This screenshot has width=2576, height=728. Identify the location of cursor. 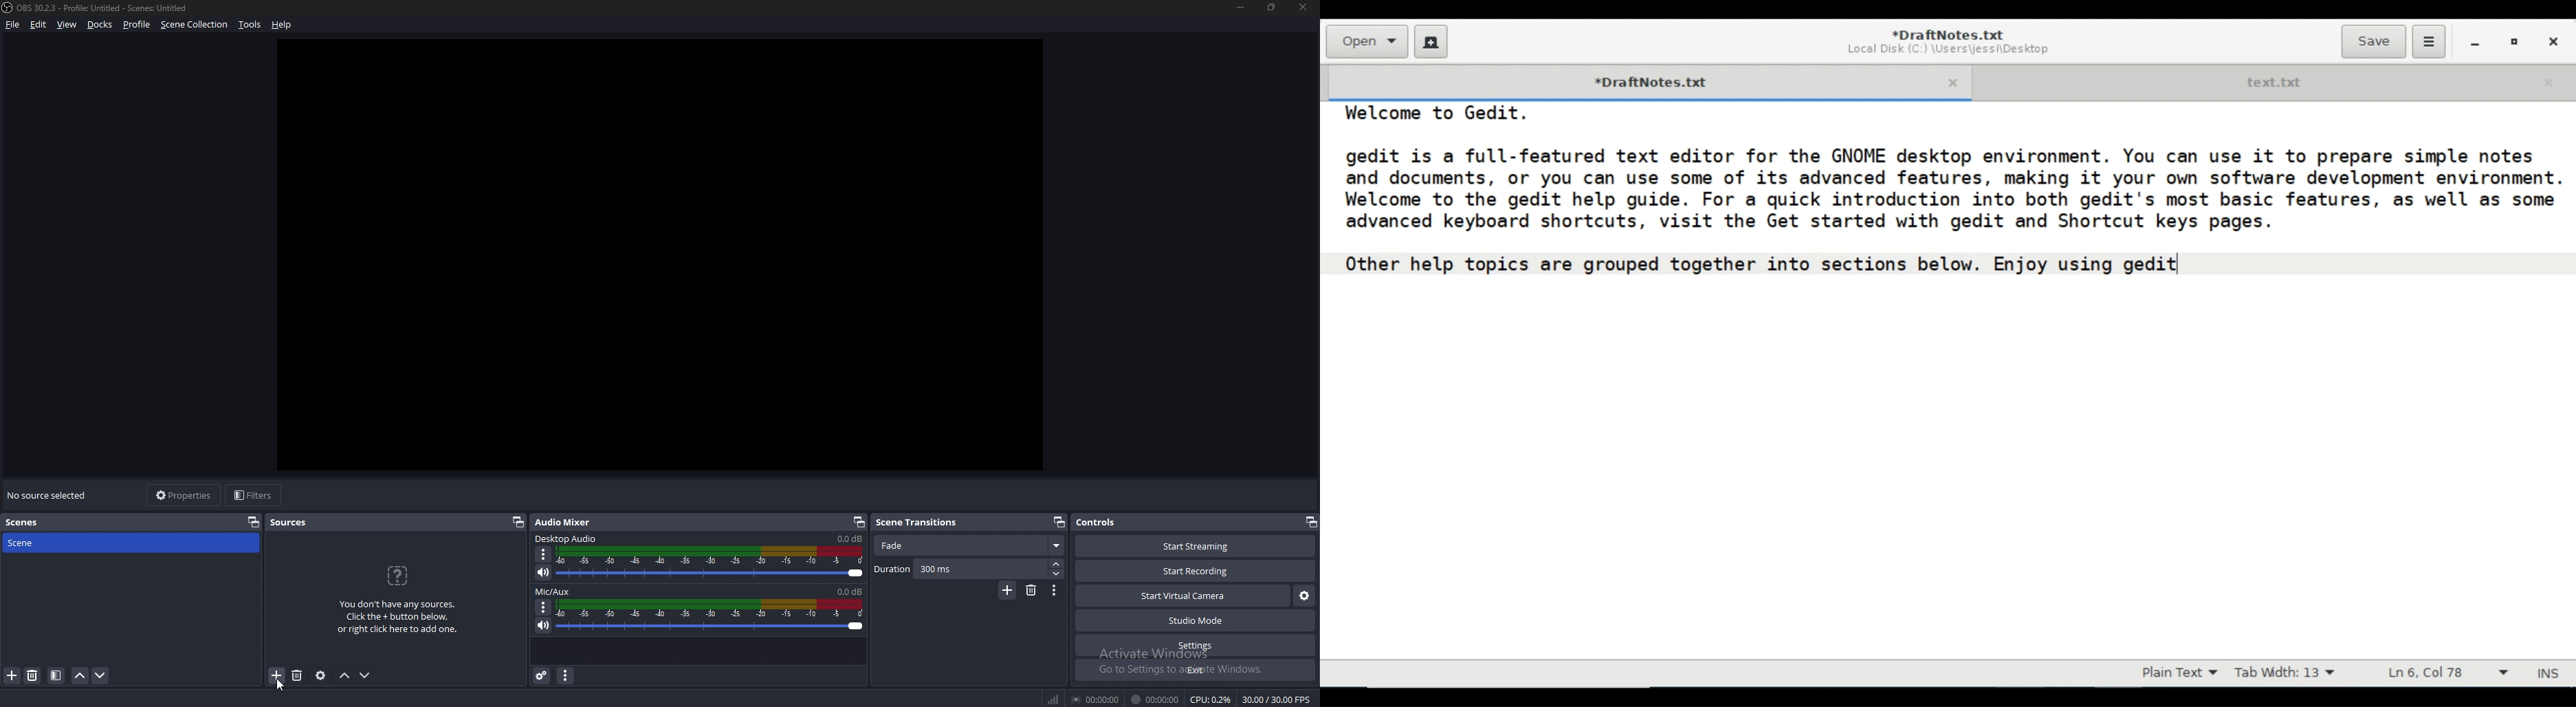
(283, 682).